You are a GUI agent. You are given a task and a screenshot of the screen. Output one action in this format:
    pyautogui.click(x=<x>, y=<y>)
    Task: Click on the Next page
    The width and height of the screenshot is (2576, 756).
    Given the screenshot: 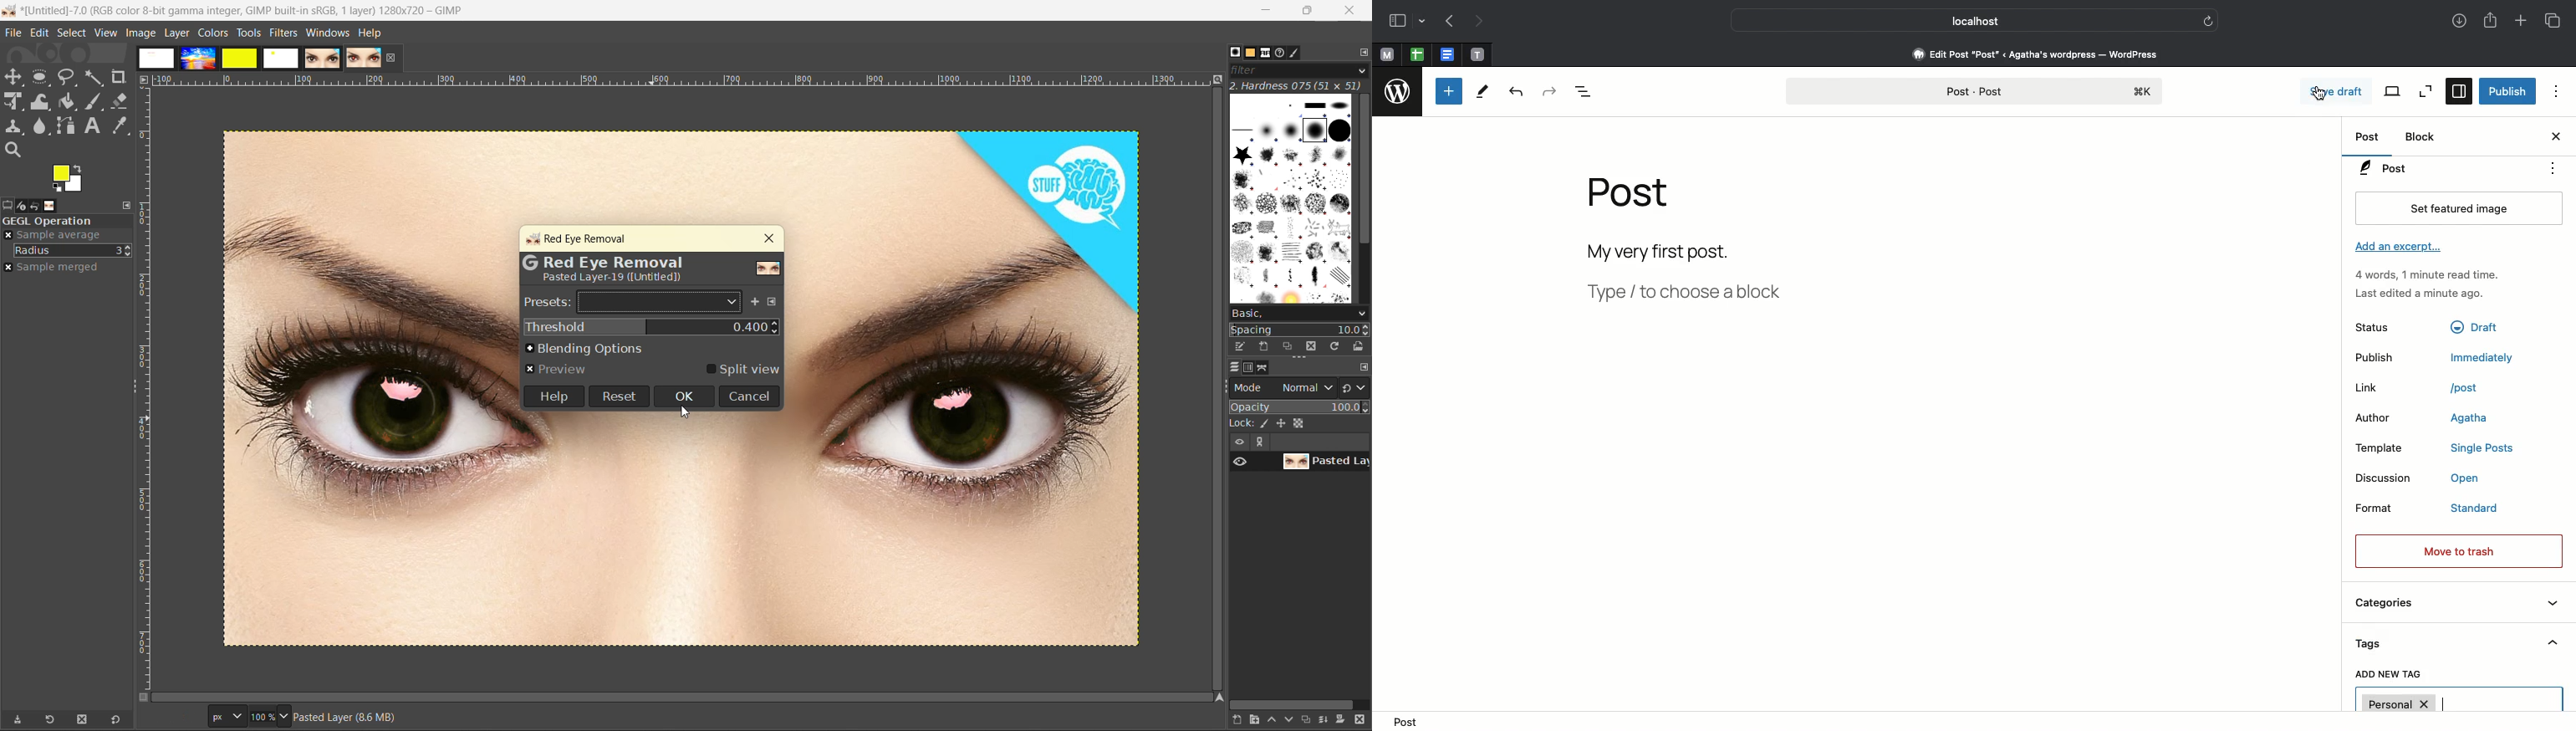 What is the action you would take?
    pyautogui.click(x=1477, y=21)
    